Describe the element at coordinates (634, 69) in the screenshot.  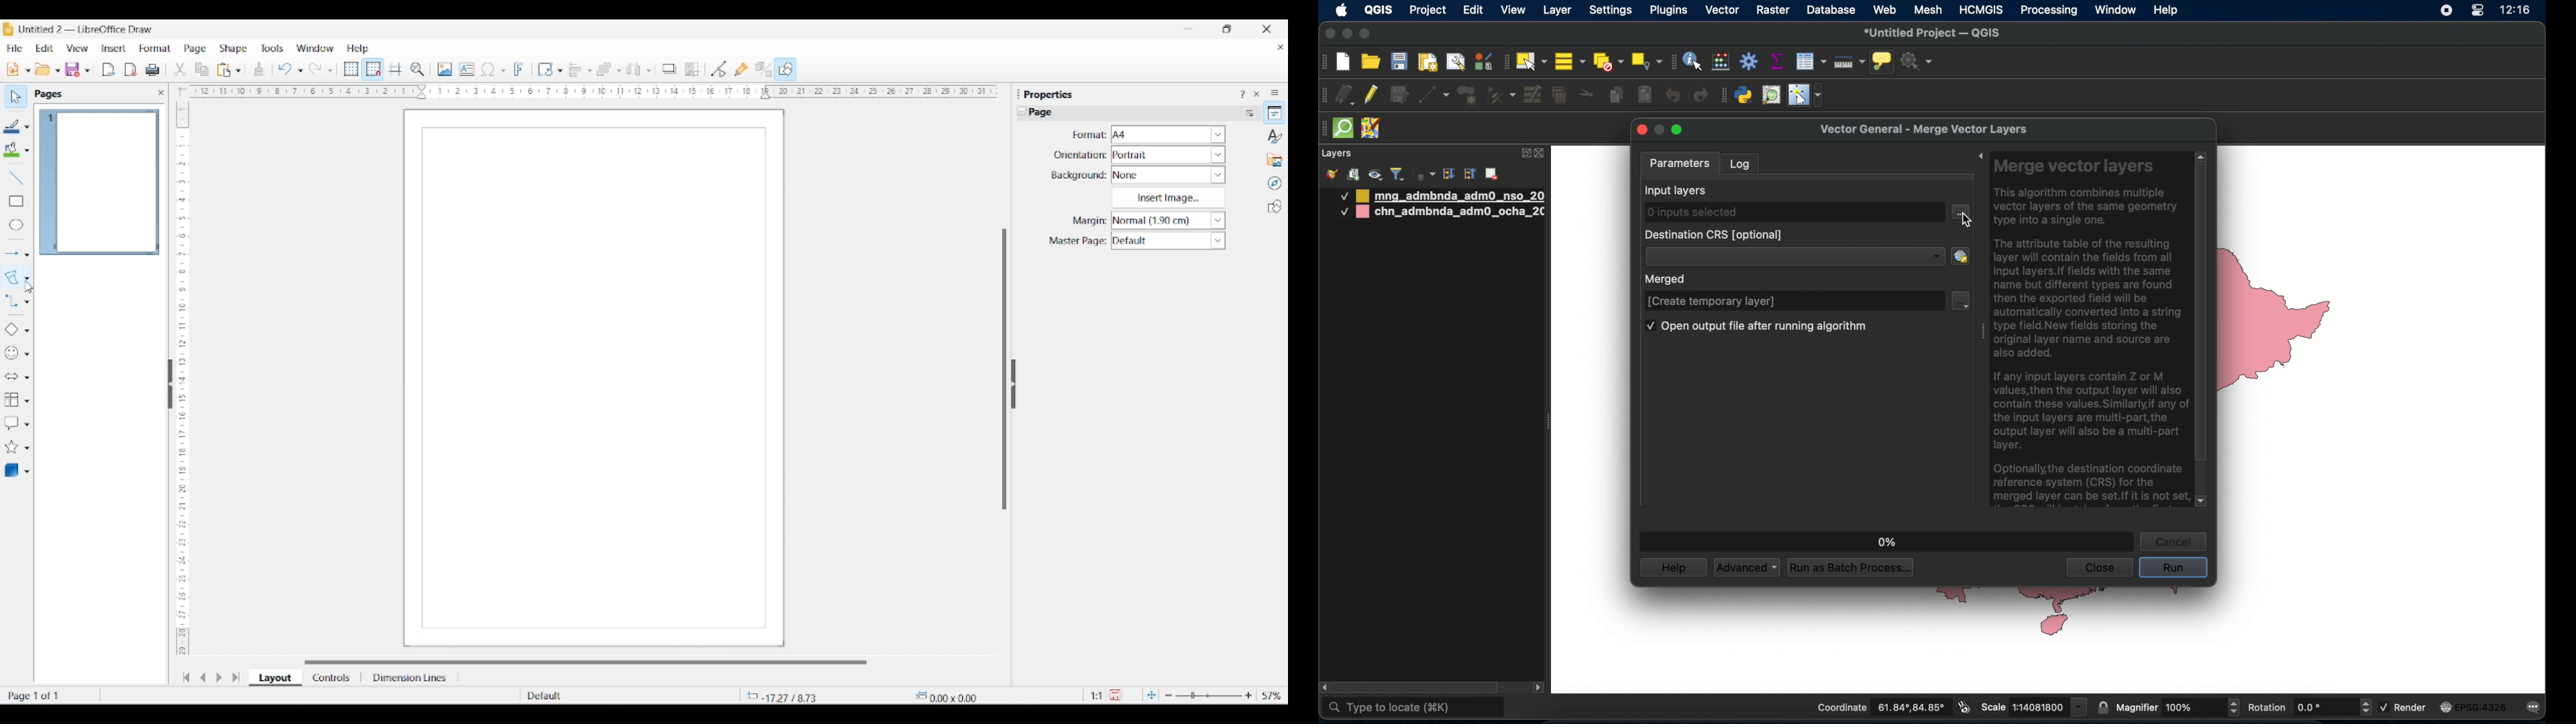
I see `Chosen select object to distribute` at that location.